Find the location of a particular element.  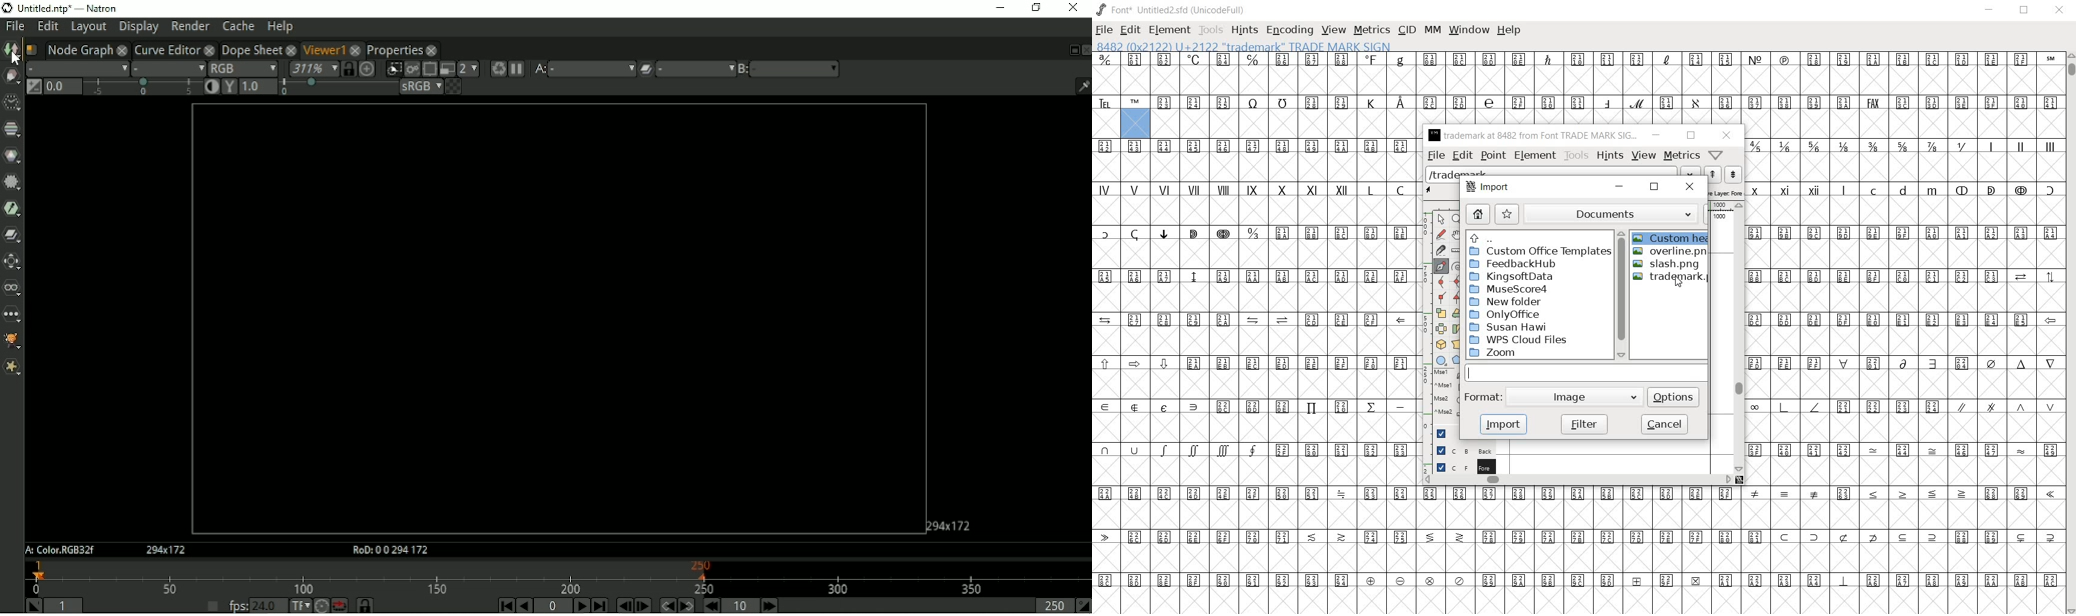

METRICS is located at coordinates (1371, 31).